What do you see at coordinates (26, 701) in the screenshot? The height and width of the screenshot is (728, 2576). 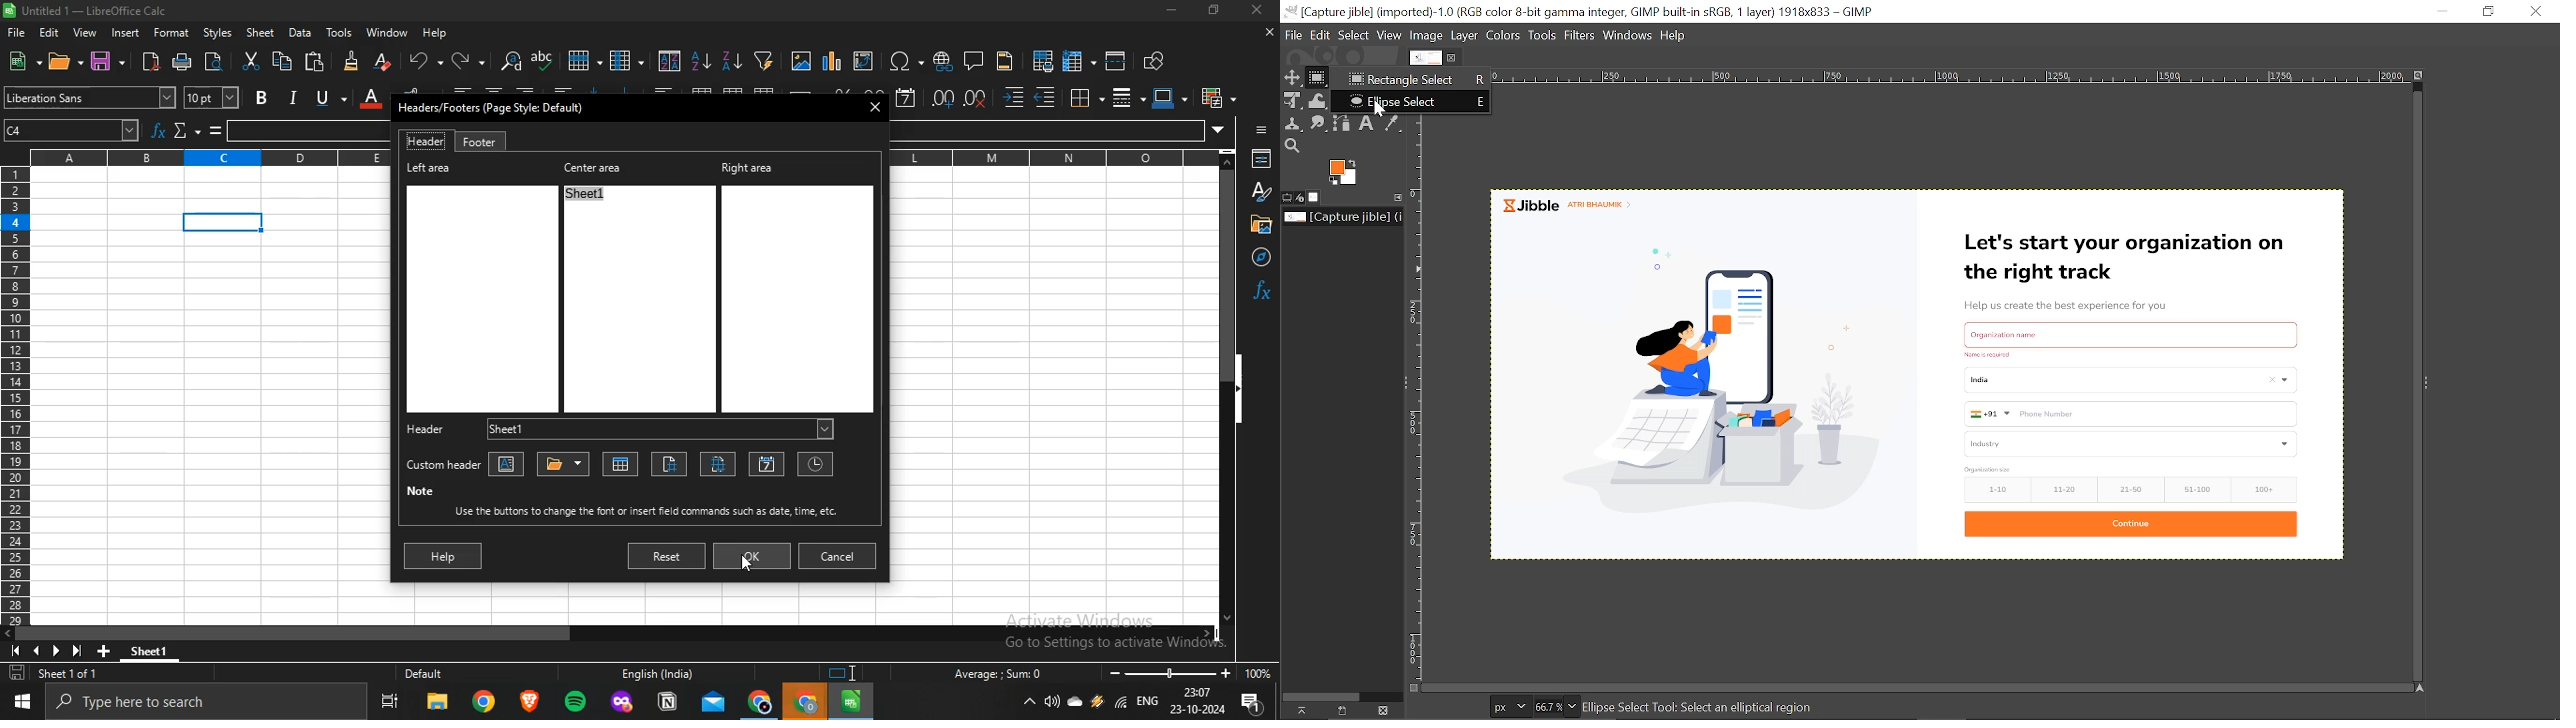 I see `start` at bounding box center [26, 701].